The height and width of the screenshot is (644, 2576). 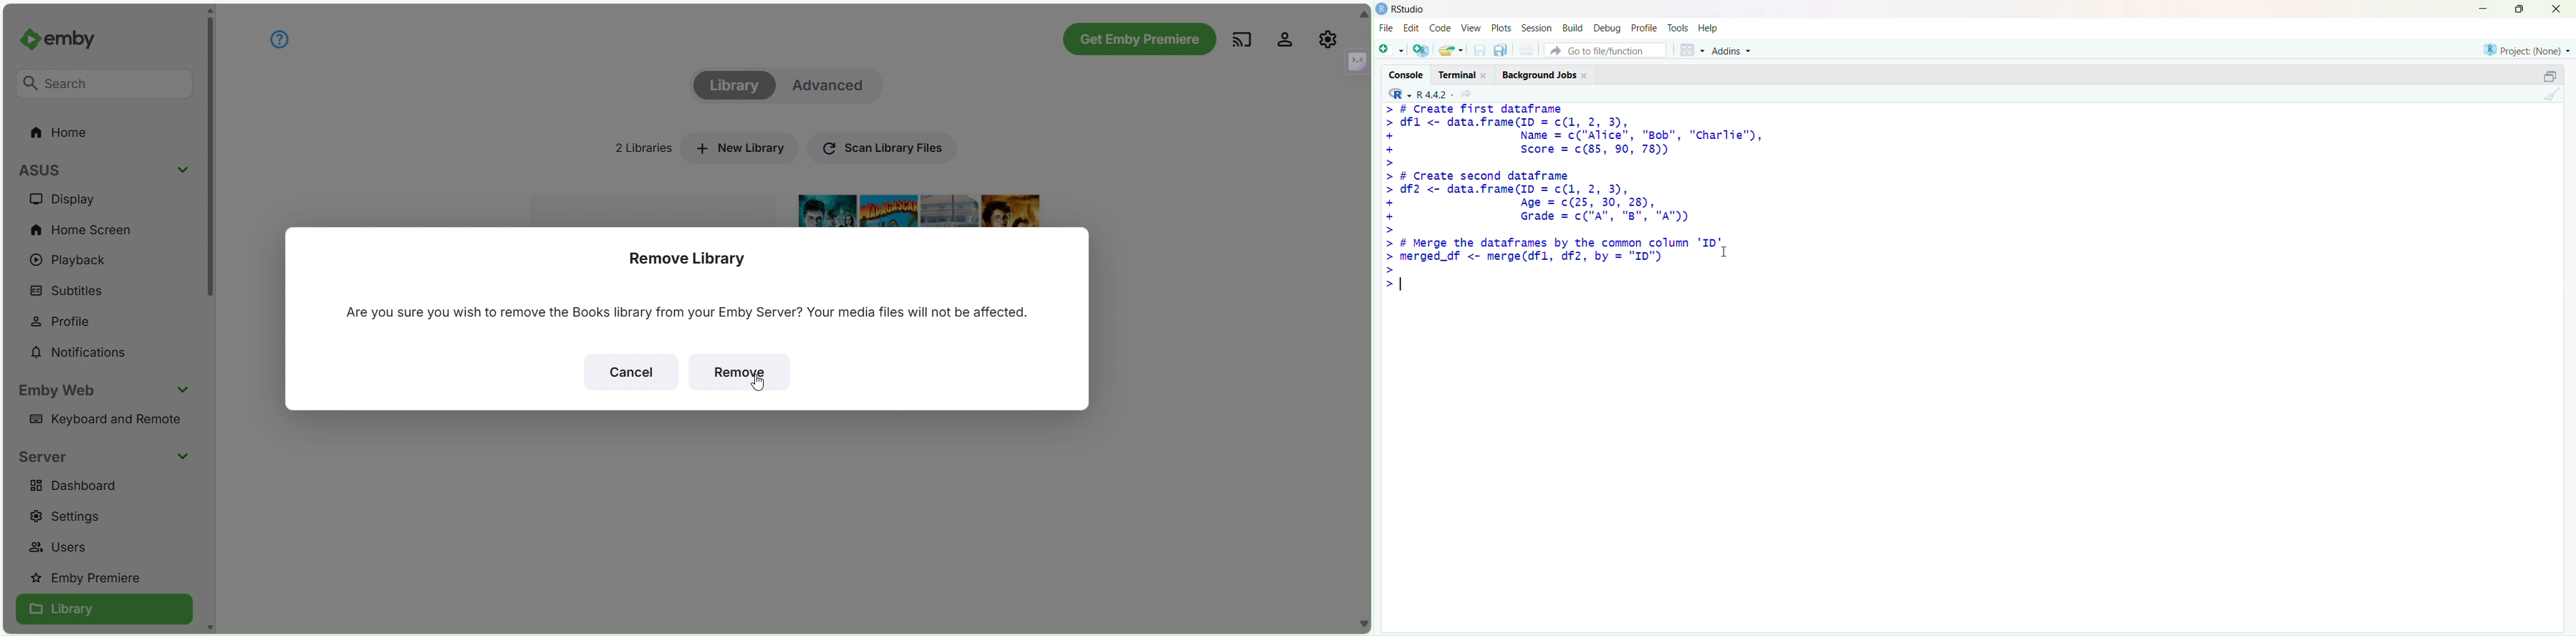 I want to click on Go to file/function, so click(x=1605, y=50).